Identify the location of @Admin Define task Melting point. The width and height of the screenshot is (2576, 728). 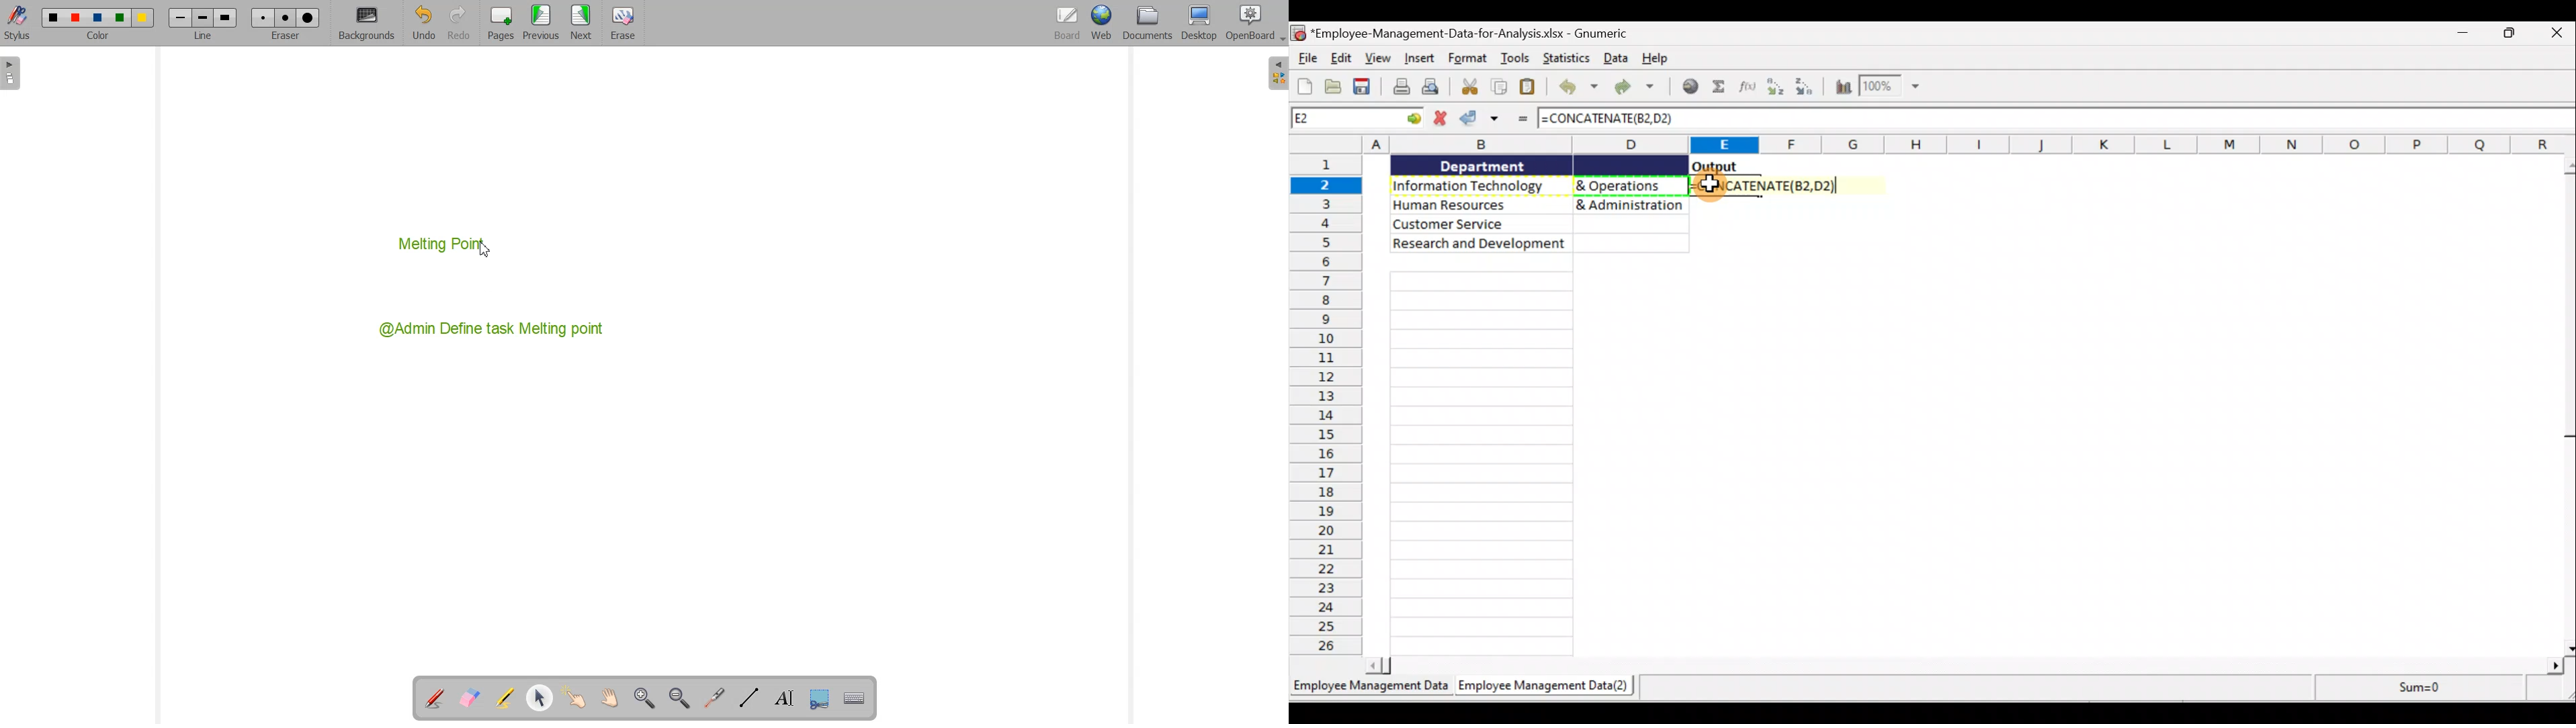
(493, 328).